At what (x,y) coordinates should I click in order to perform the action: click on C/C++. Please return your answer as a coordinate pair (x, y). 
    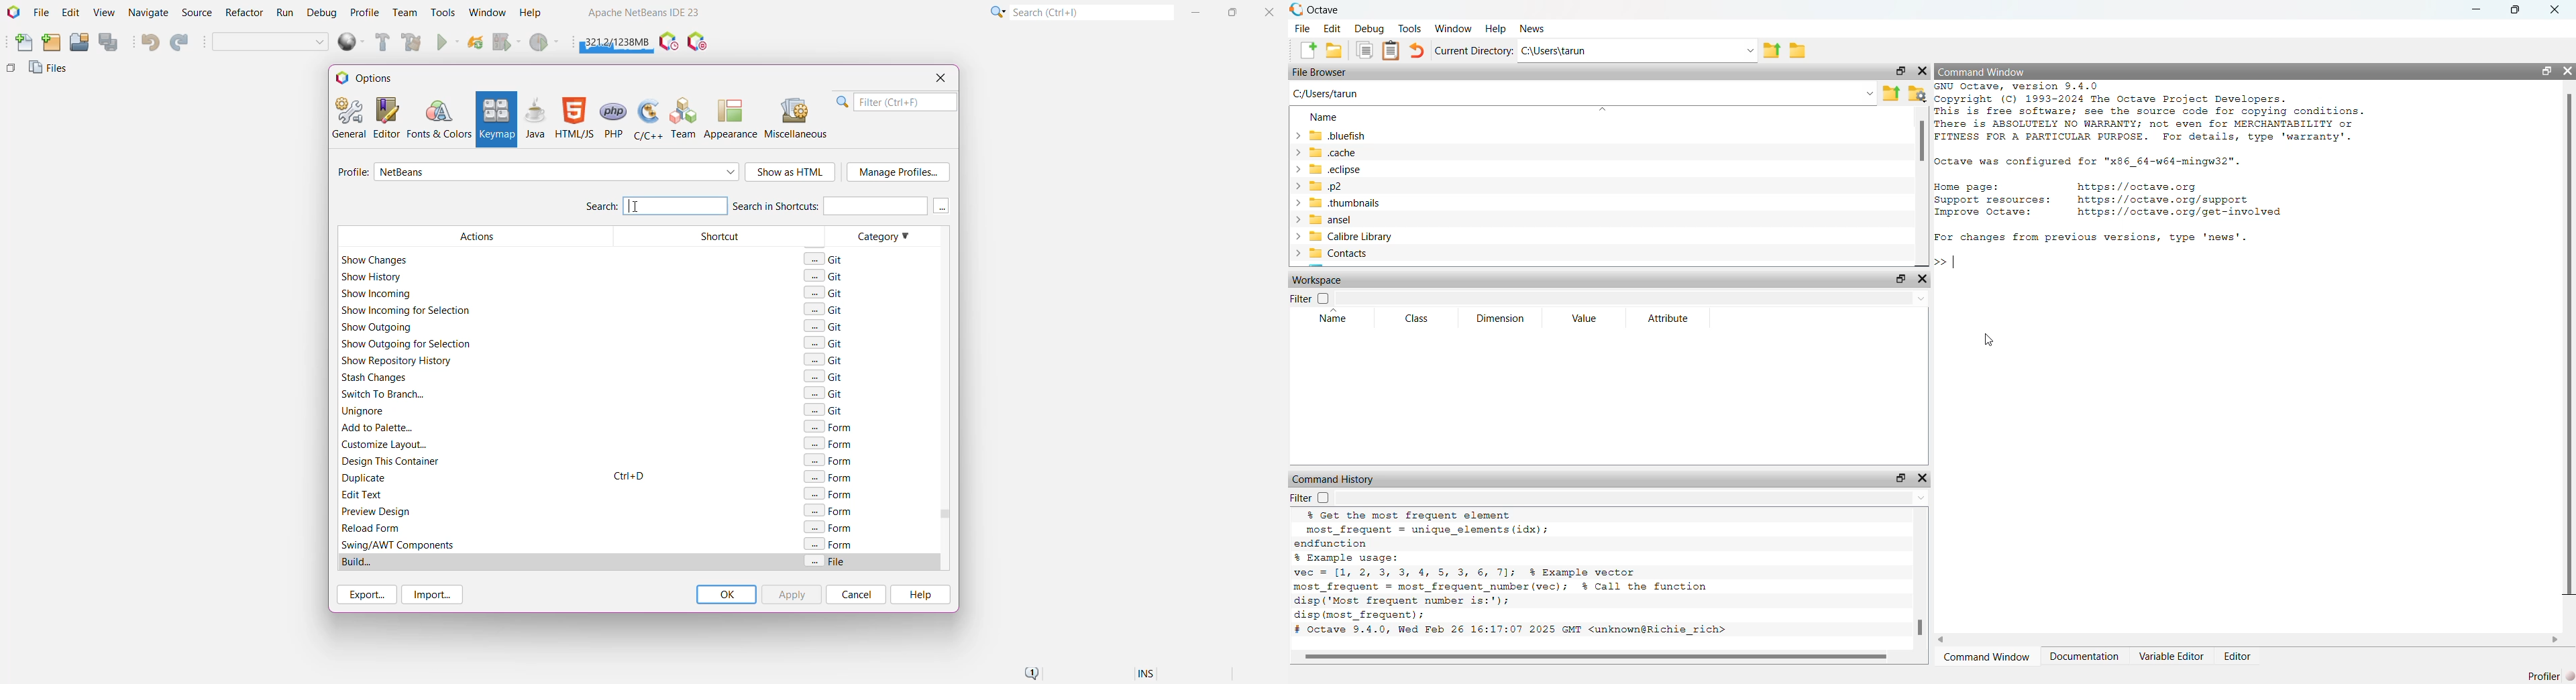
    Looking at the image, I should click on (647, 118).